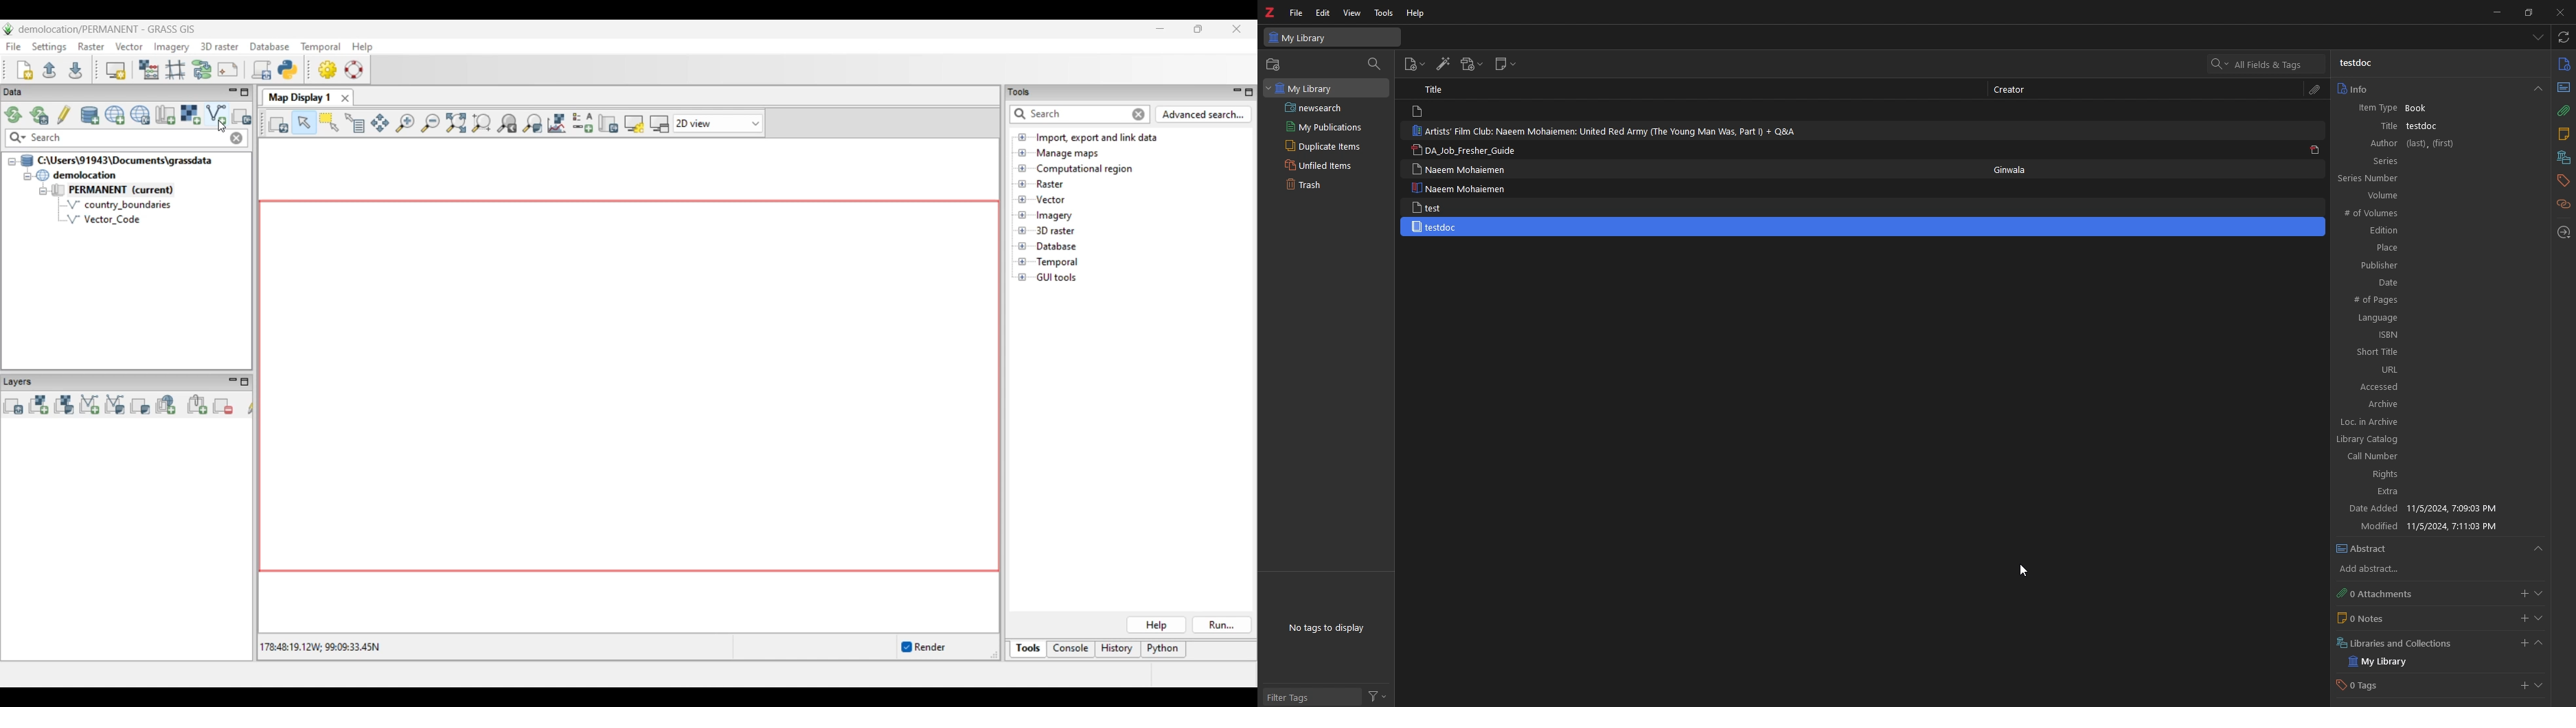  What do you see at coordinates (1325, 126) in the screenshot?
I see `my publications` at bounding box center [1325, 126].